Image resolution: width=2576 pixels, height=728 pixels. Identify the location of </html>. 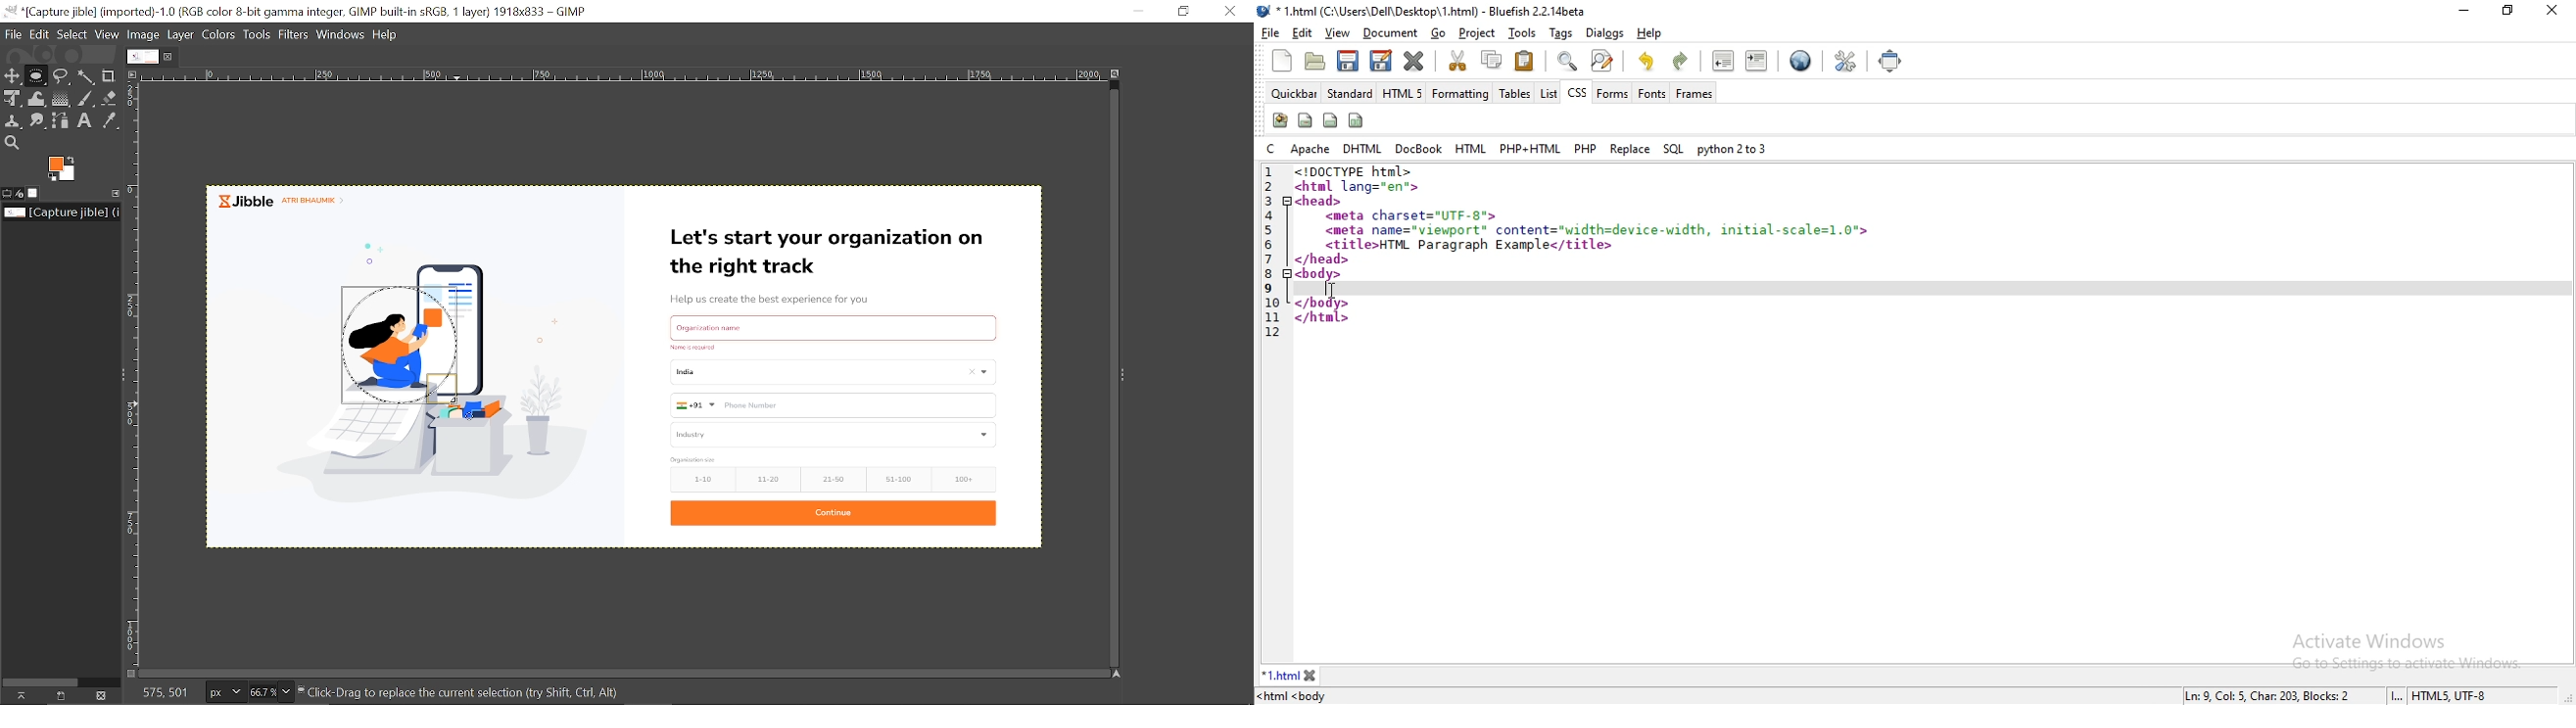
(1322, 319).